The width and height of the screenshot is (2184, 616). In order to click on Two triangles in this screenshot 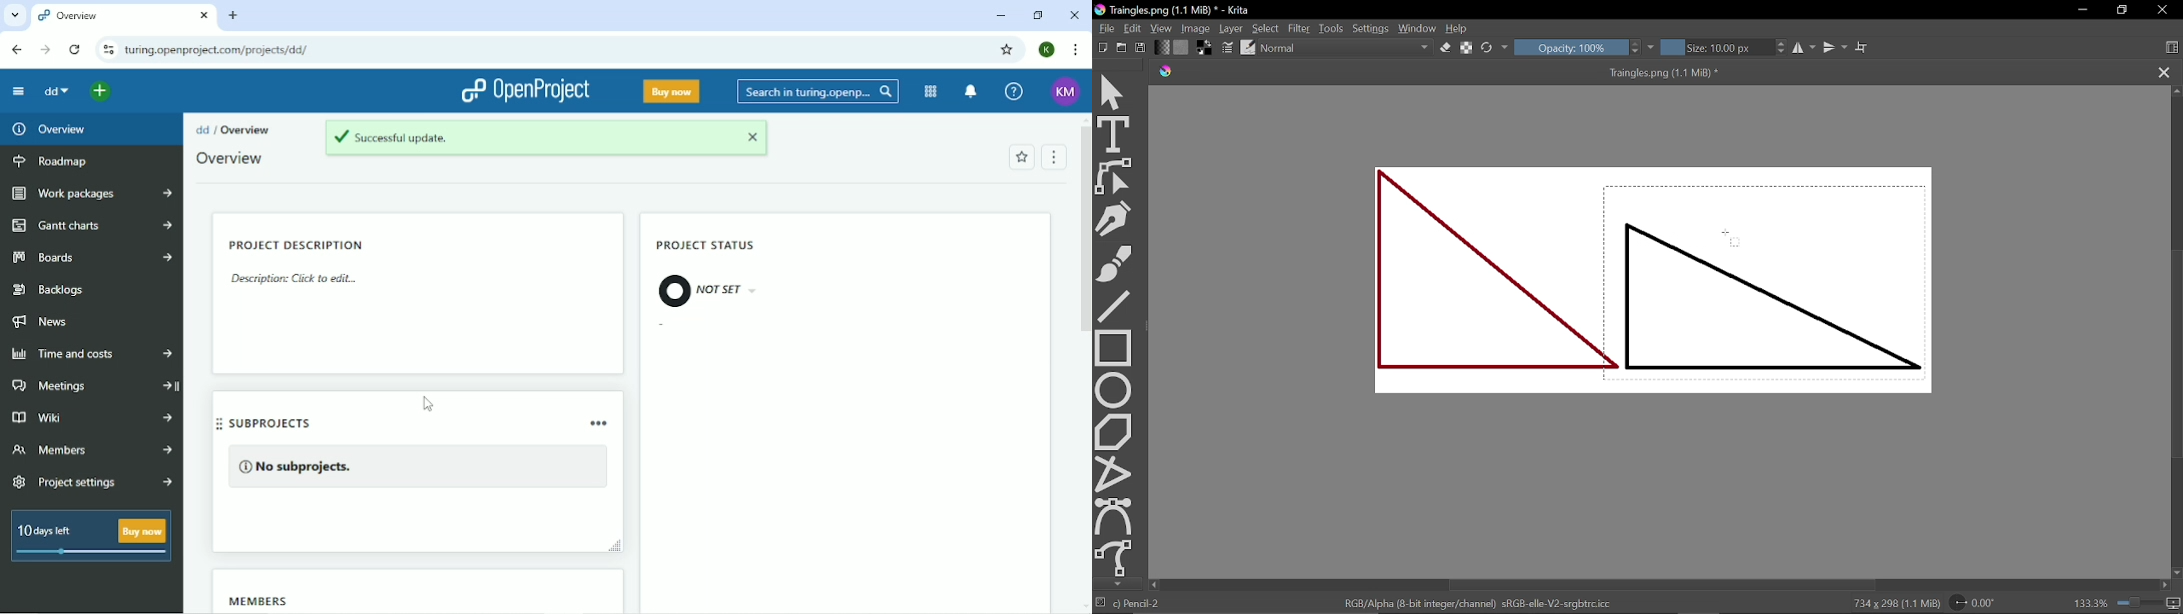, I will do `click(1665, 287)`.